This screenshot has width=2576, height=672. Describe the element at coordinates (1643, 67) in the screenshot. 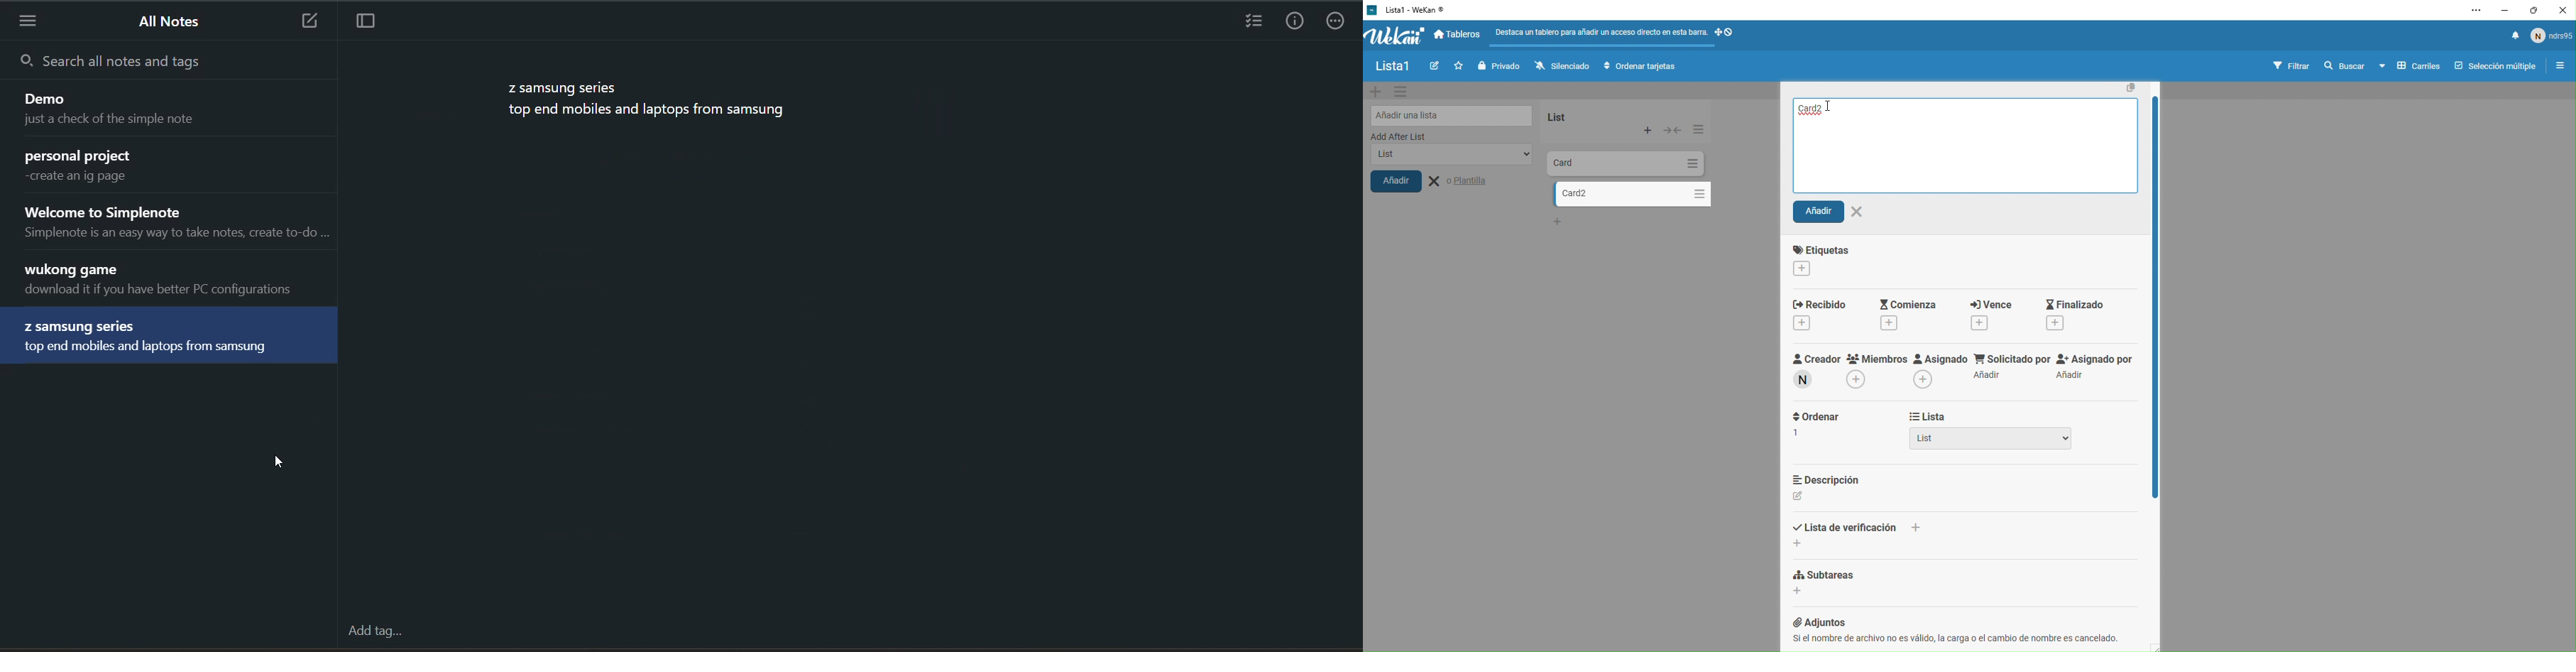

I see `ordenar tarjetas` at that location.